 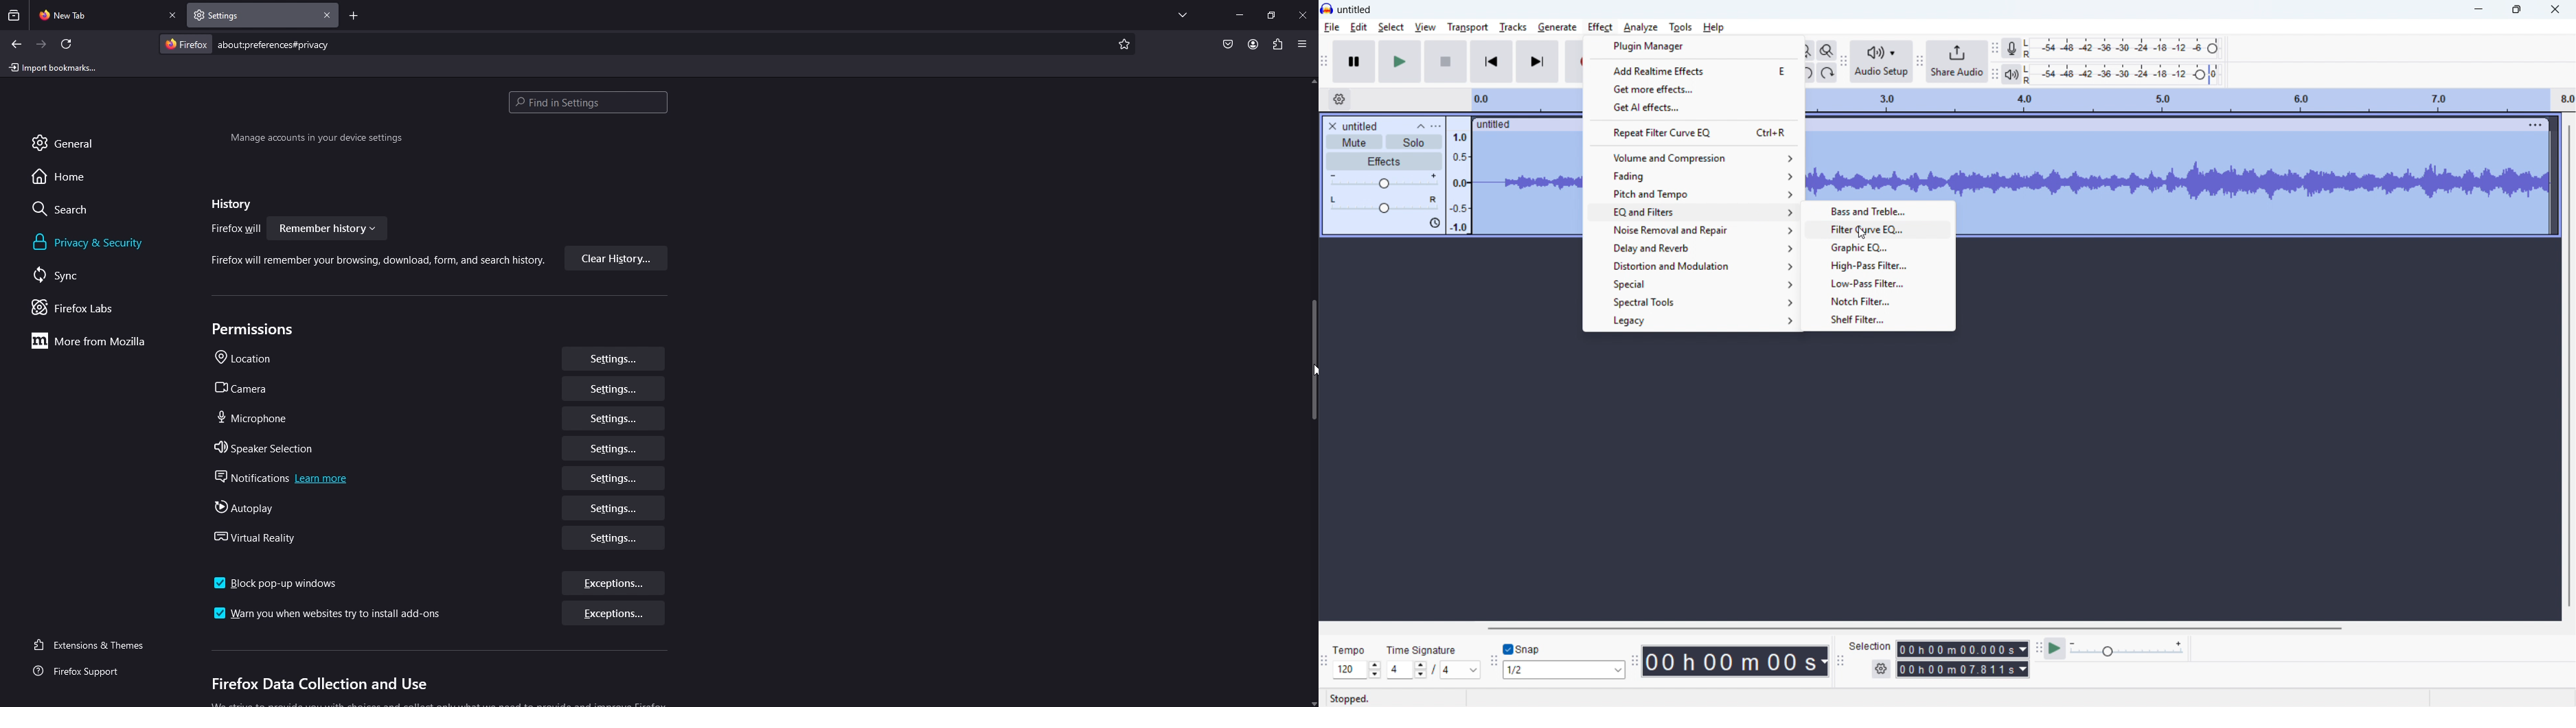 What do you see at coordinates (256, 329) in the screenshot?
I see `permissions` at bounding box center [256, 329].